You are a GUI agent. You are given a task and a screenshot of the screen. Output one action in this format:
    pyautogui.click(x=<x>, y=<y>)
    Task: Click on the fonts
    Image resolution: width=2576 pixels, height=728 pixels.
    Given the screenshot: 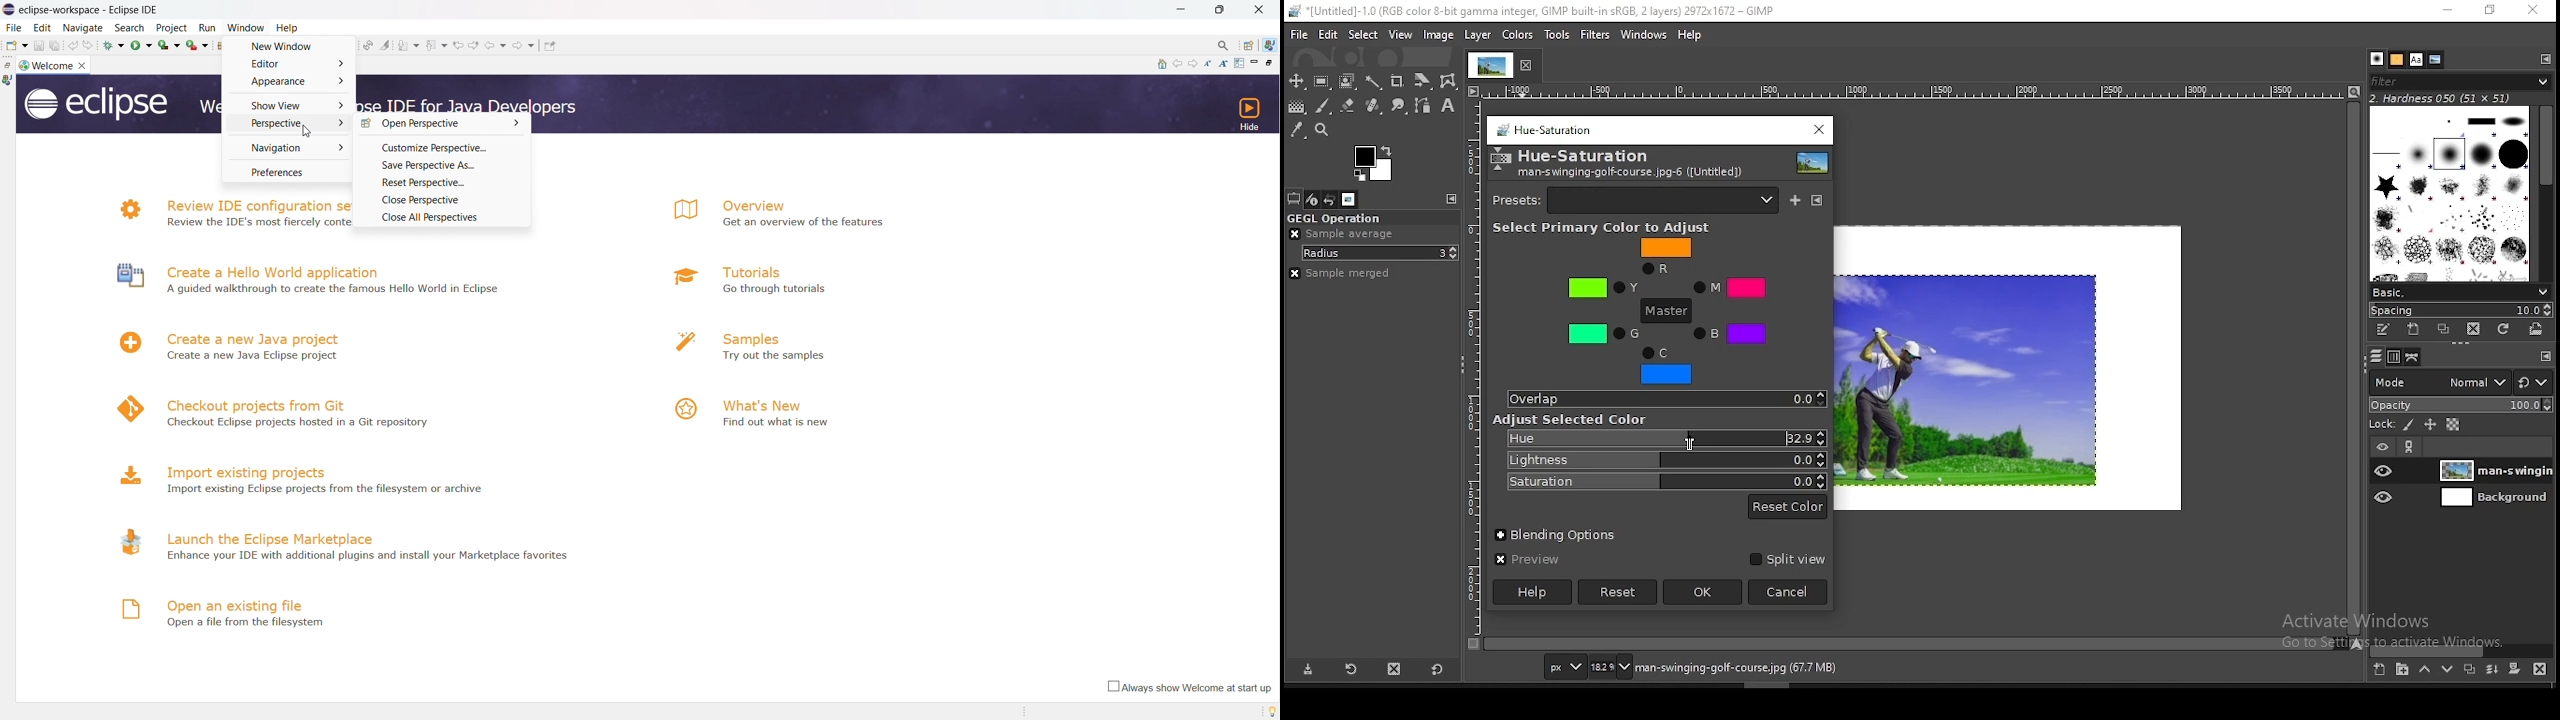 What is the action you would take?
    pyautogui.click(x=2415, y=60)
    